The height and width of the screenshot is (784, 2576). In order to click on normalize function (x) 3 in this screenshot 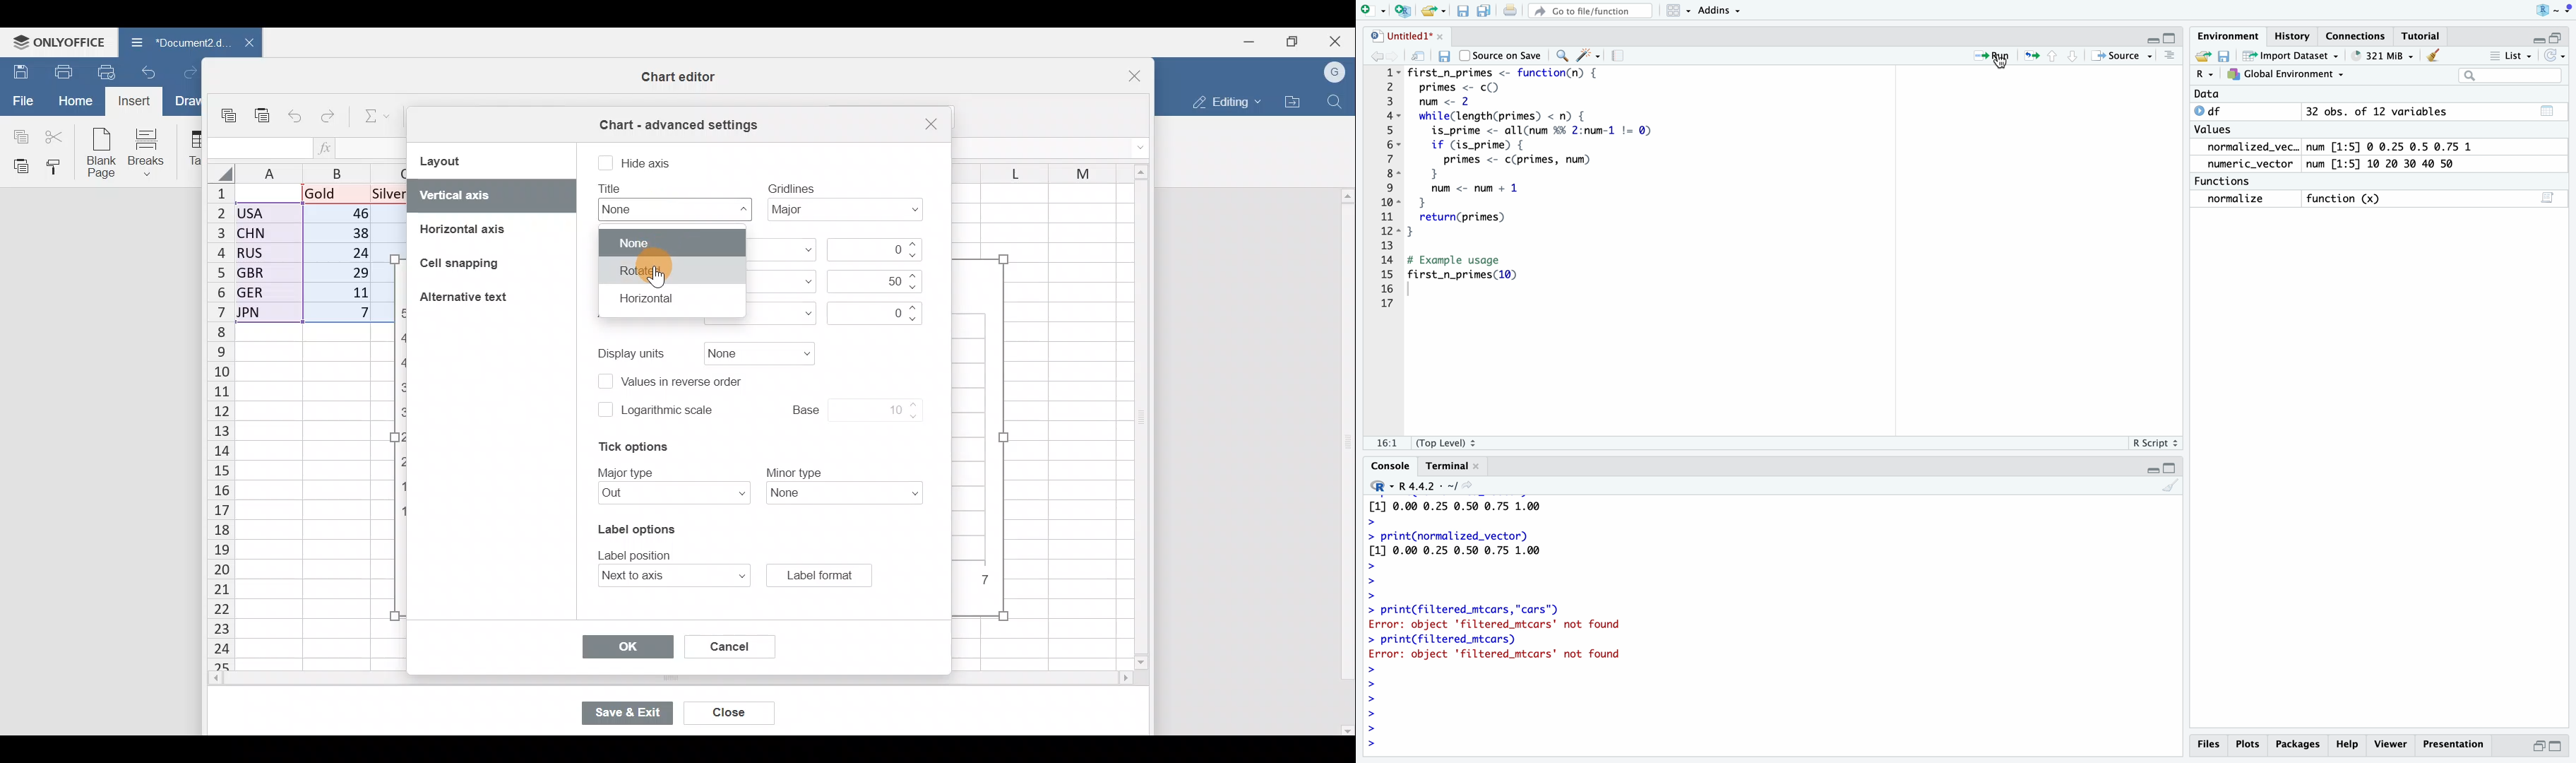, I will do `click(2380, 200)`.